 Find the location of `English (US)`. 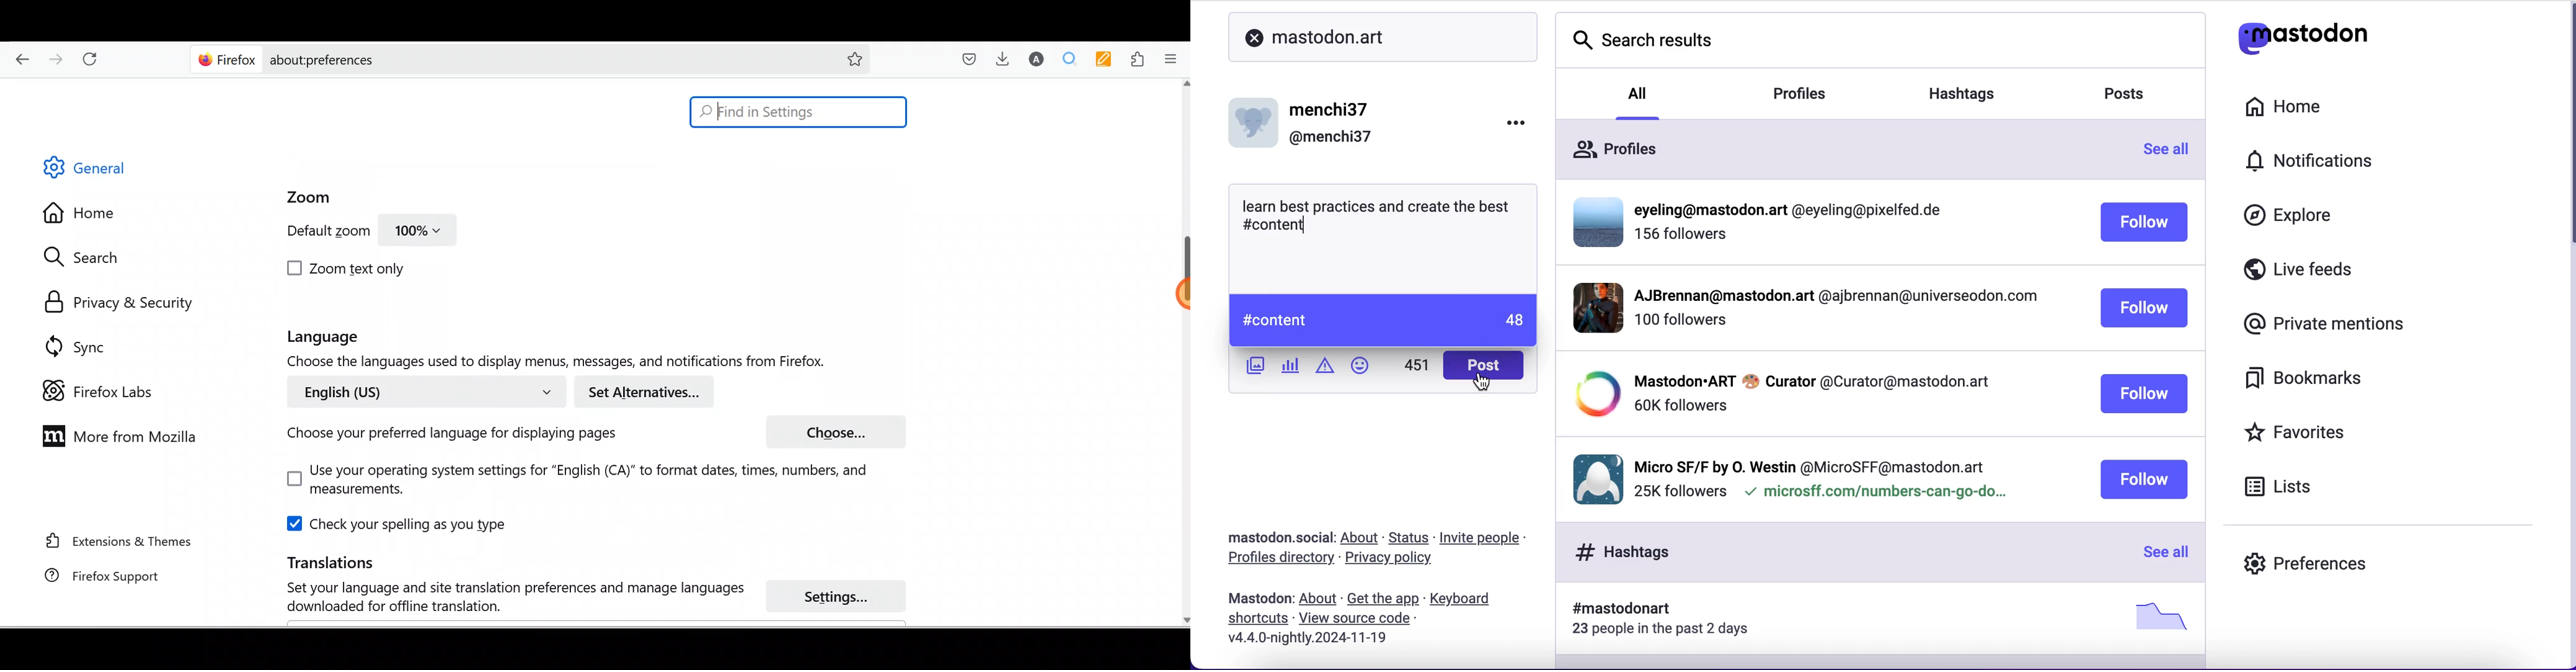

English (US) is located at coordinates (423, 391).